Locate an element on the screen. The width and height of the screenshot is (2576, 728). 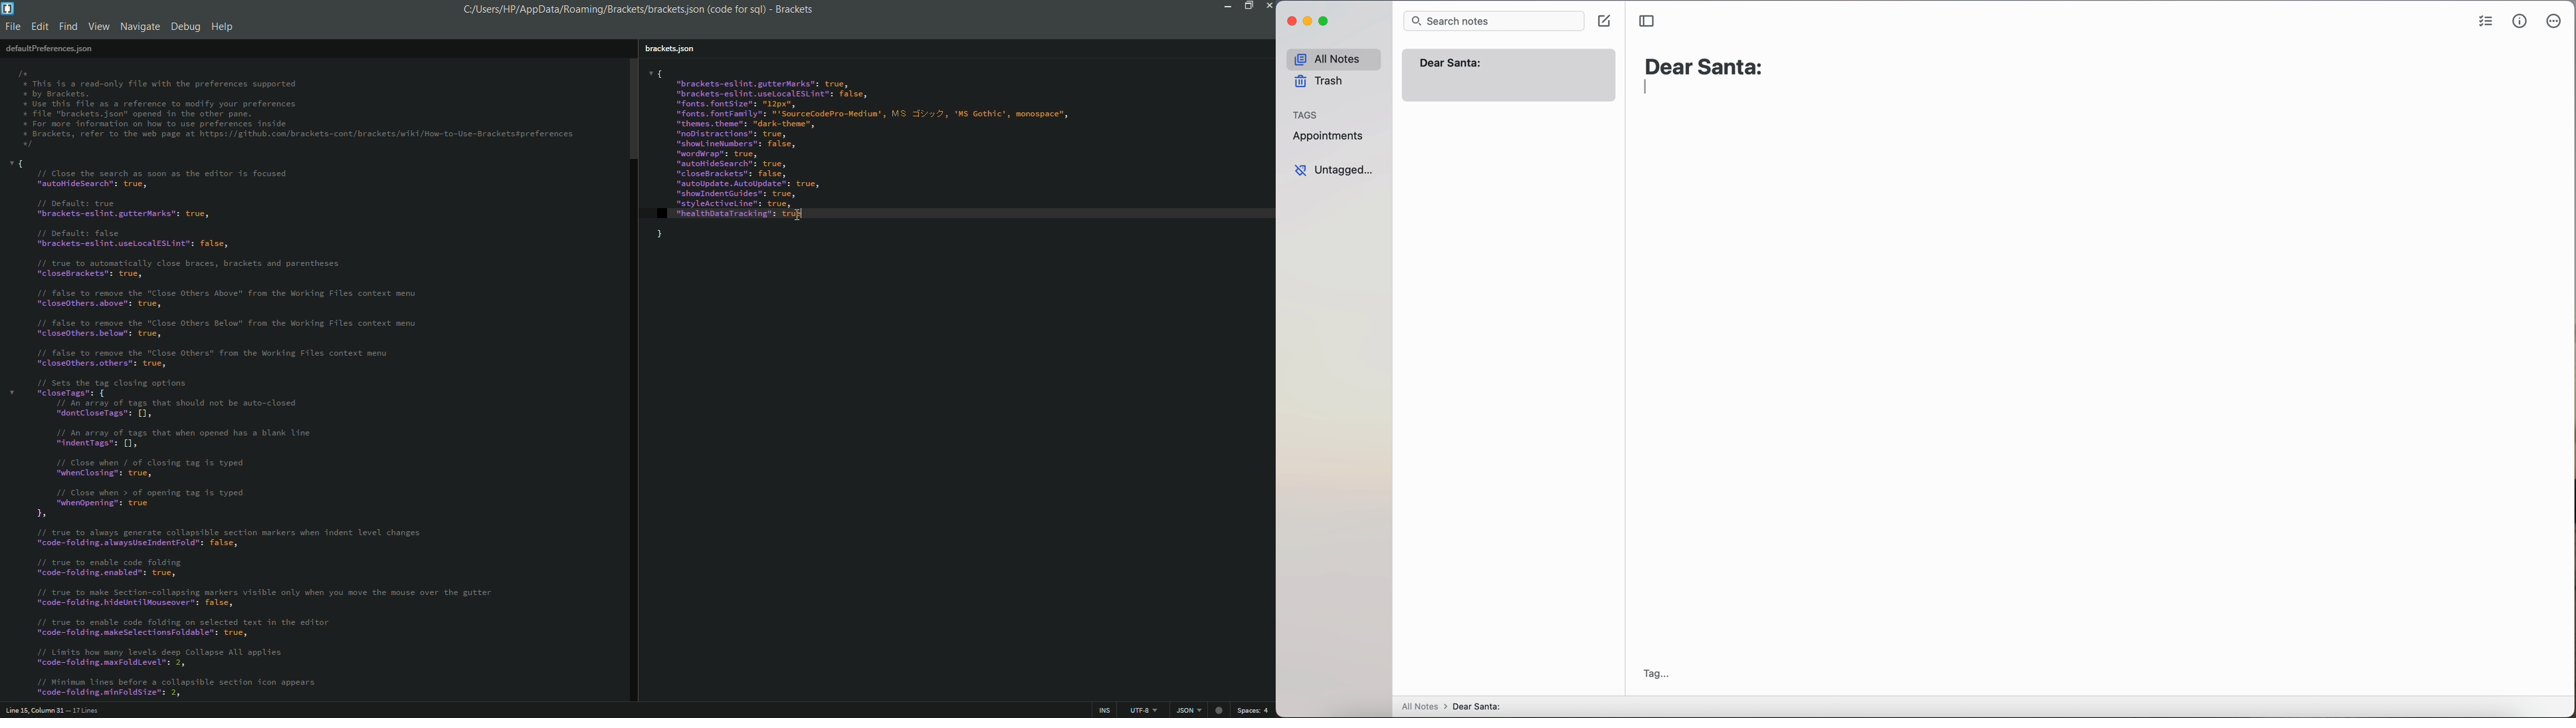
note is located at coordinates (1509, 76).